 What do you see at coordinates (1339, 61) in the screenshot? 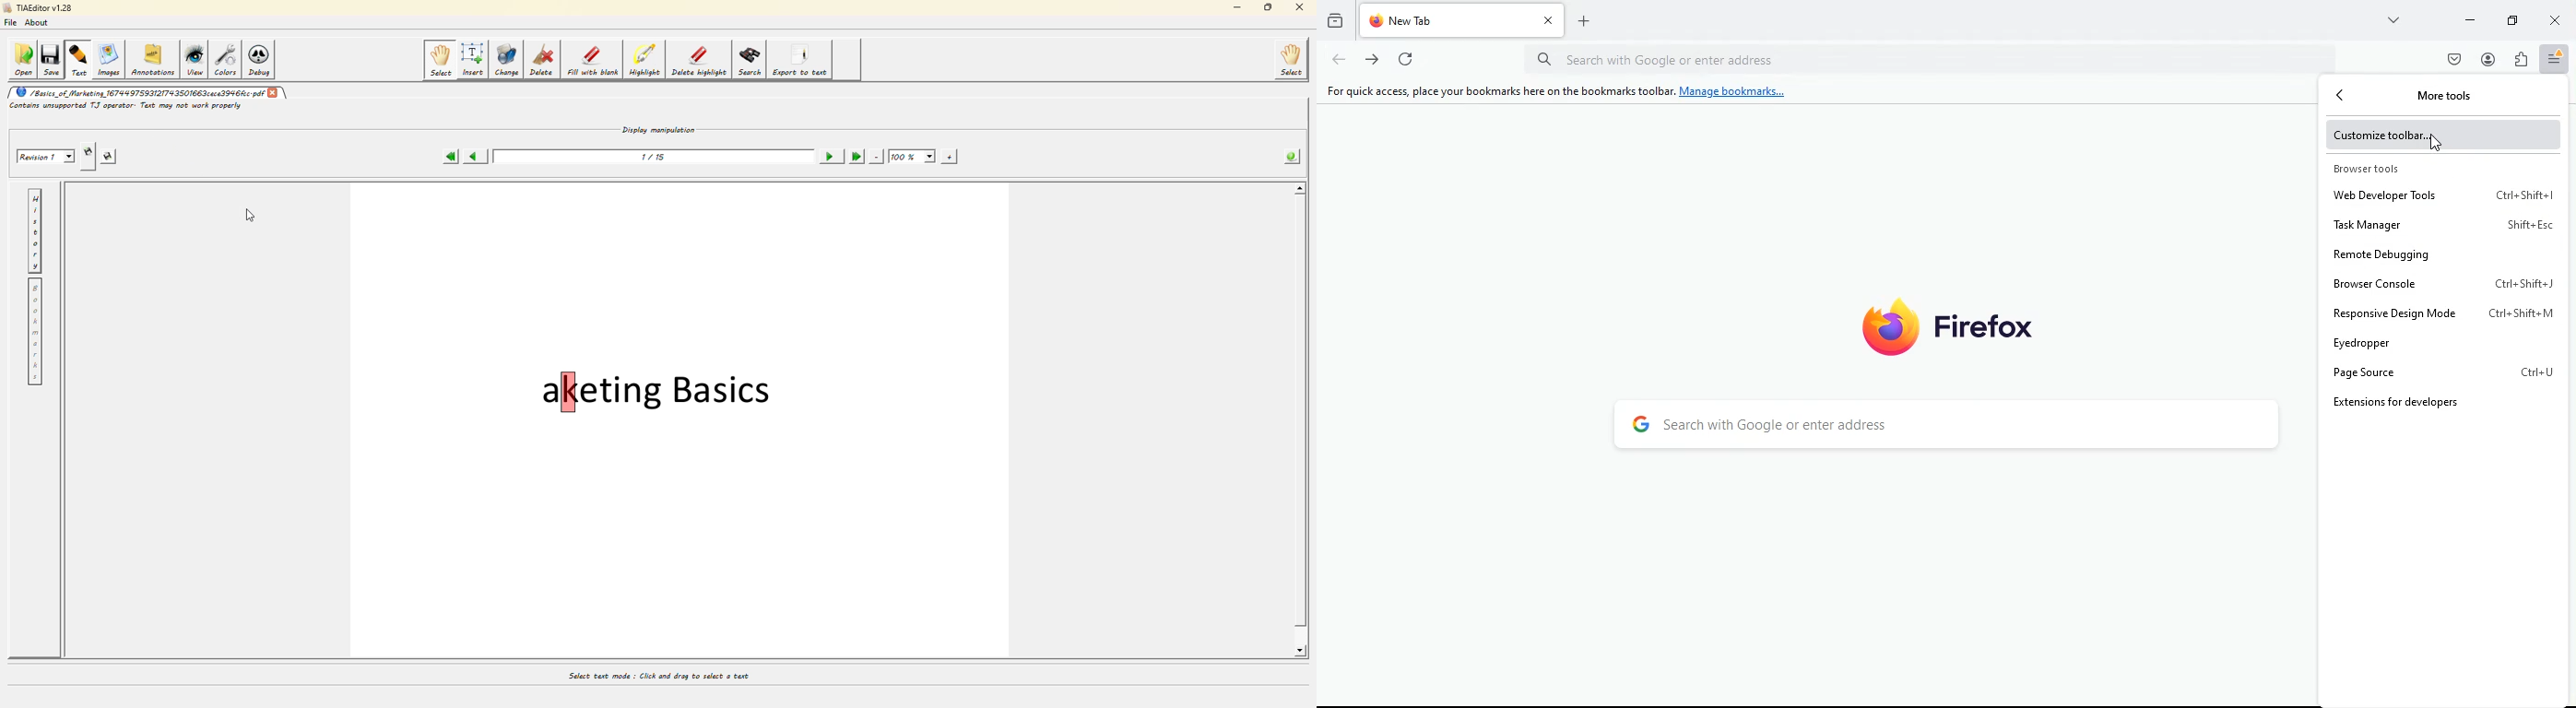
I see `back` at bounding box center [1339, 61].